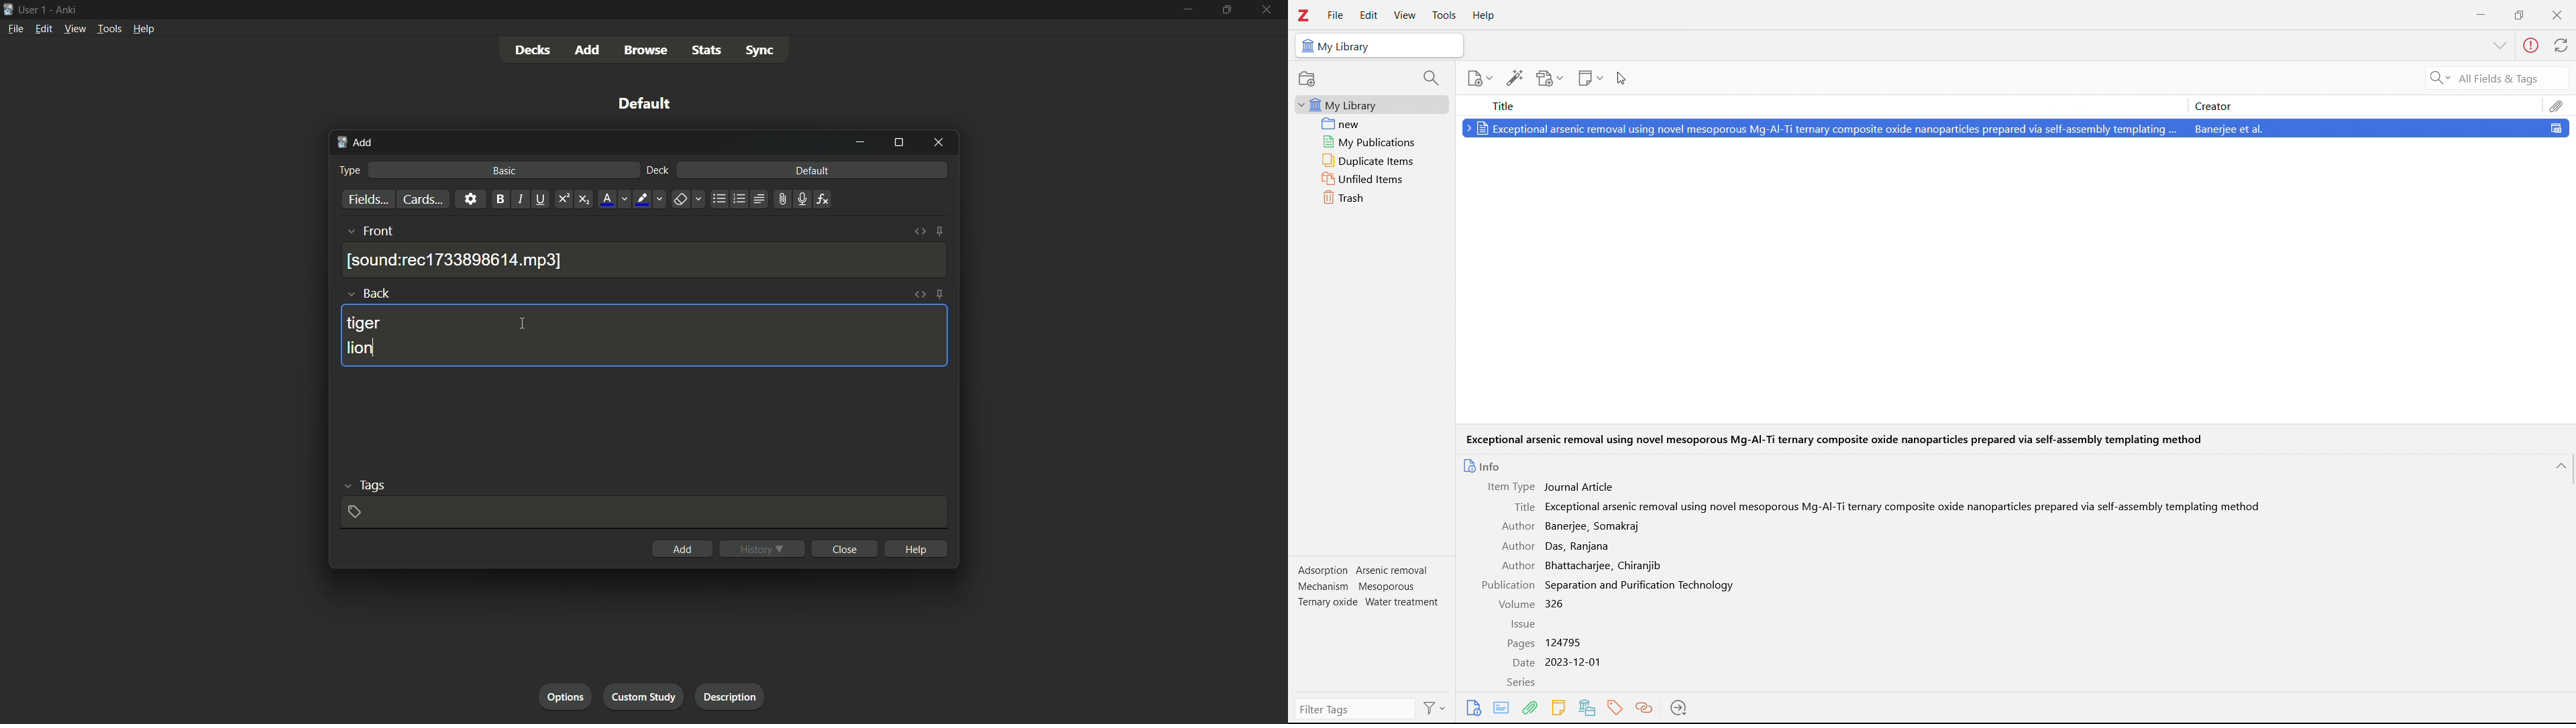 This screenshot has height=728, width=2576. What do you see at coordinates (1479, 78) in the screenshot?
I see `new item` at bounding box center [1479, 78].